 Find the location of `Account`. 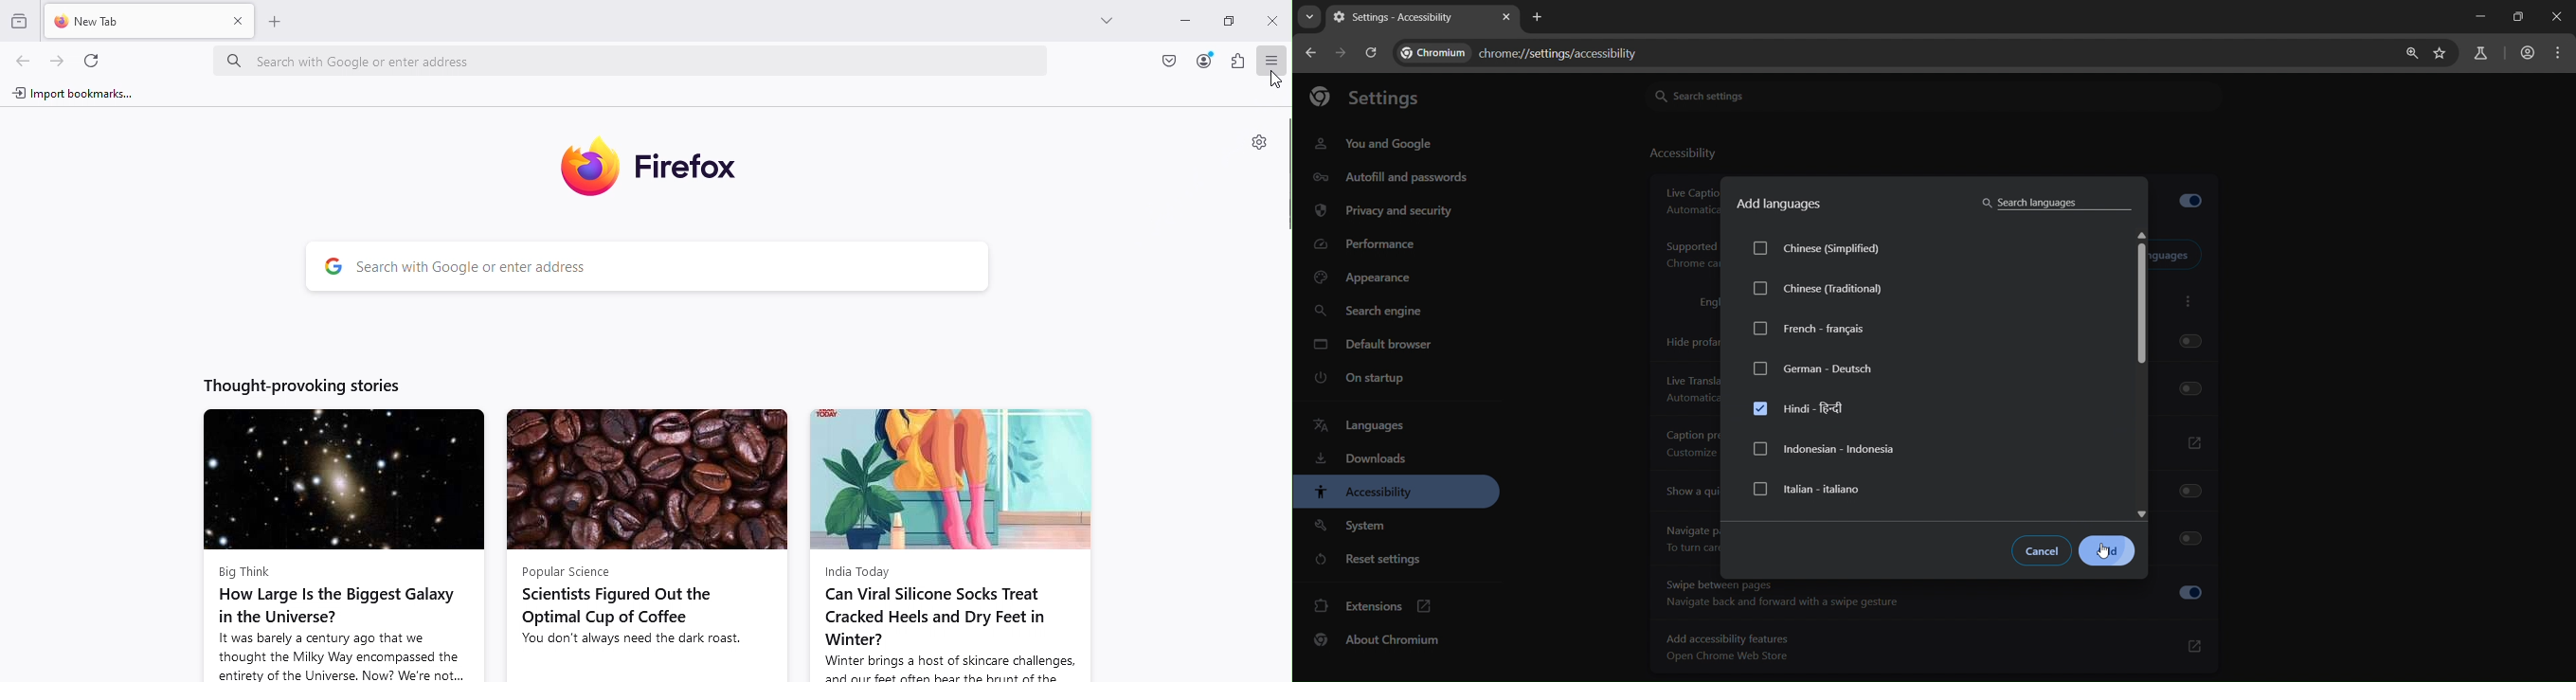

Account is located at coordinates (1204, 61).